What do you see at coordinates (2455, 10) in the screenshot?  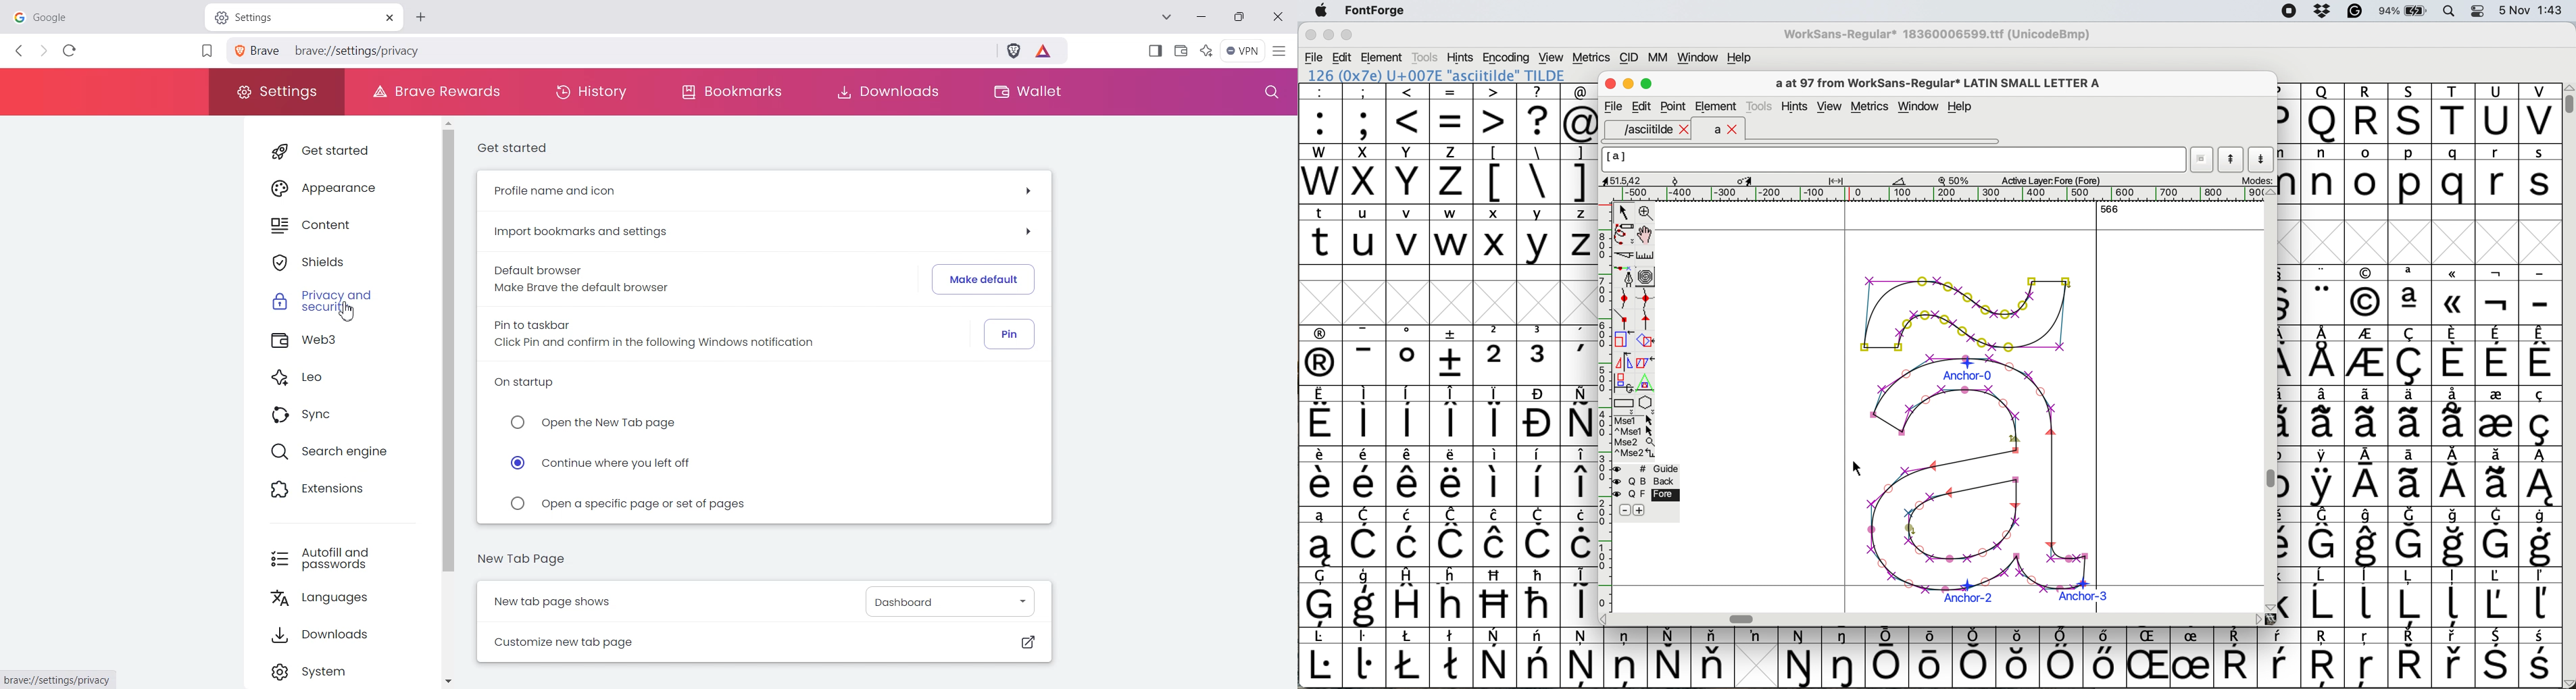 I see `spotlight search` at bounding box center [2455, 10].